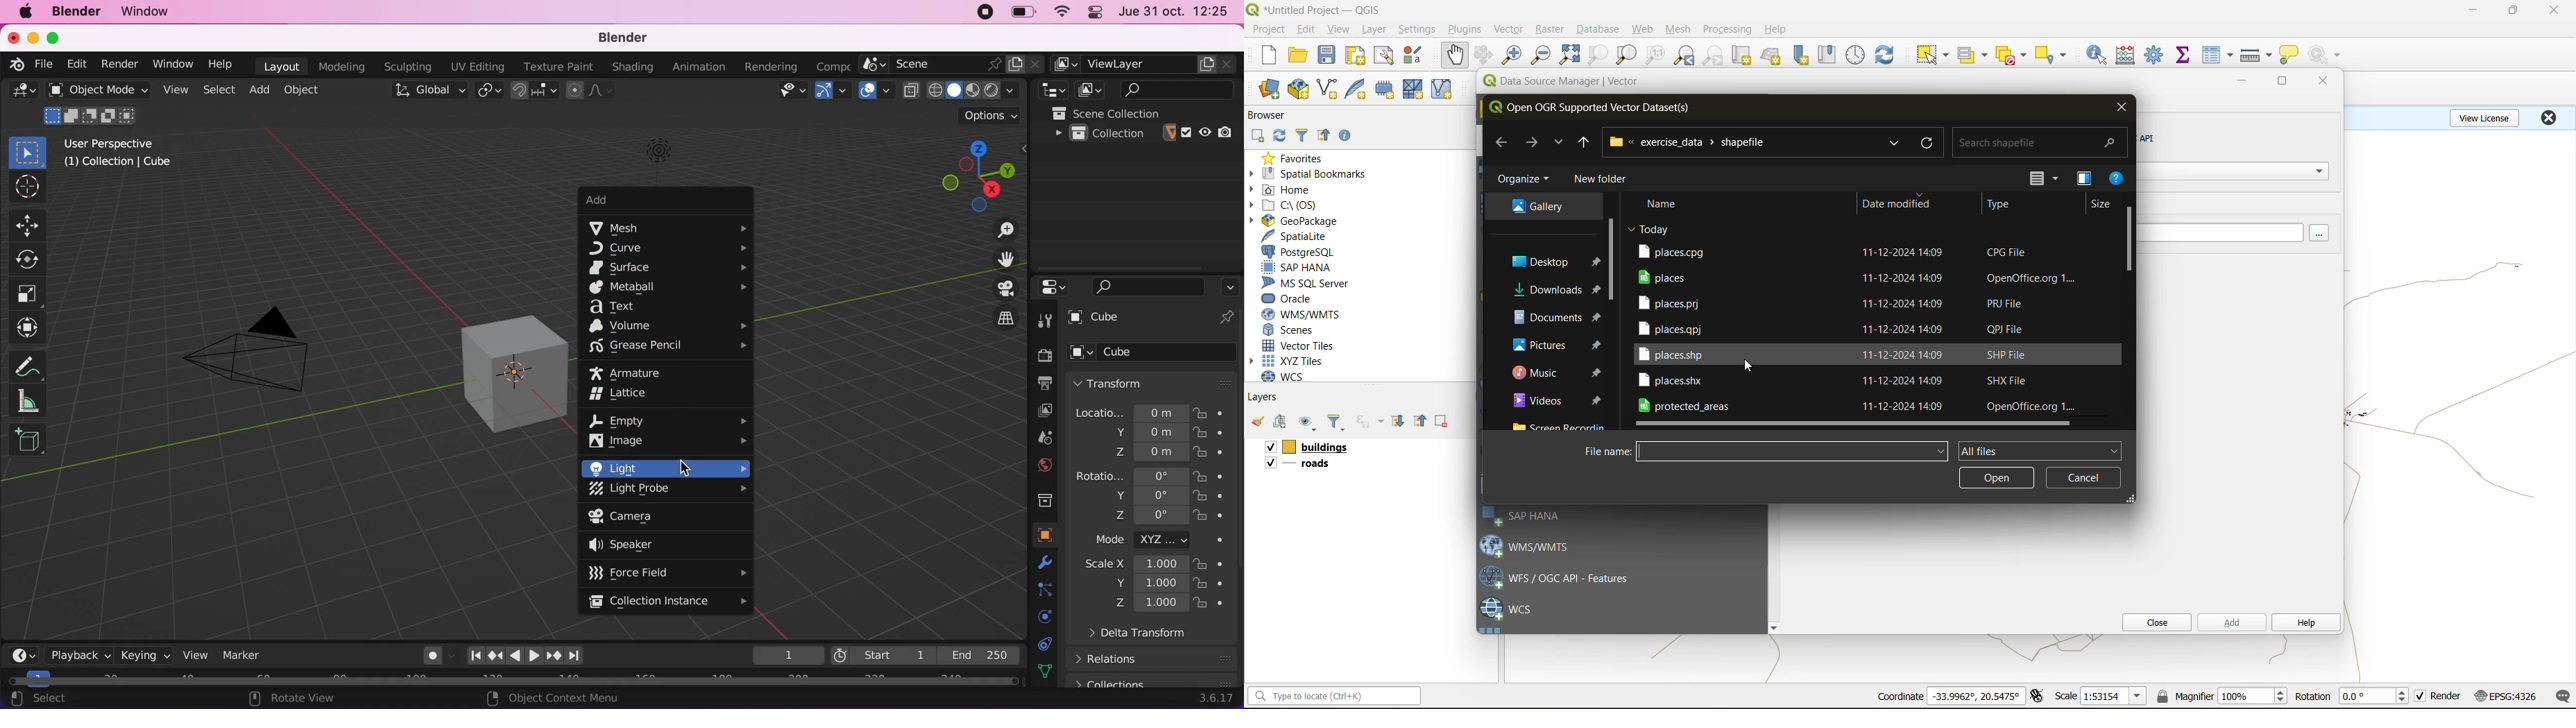 Image resolution: width=2576 pixels, height=728 pixels. I want to click on metaball, so click(667, 288).